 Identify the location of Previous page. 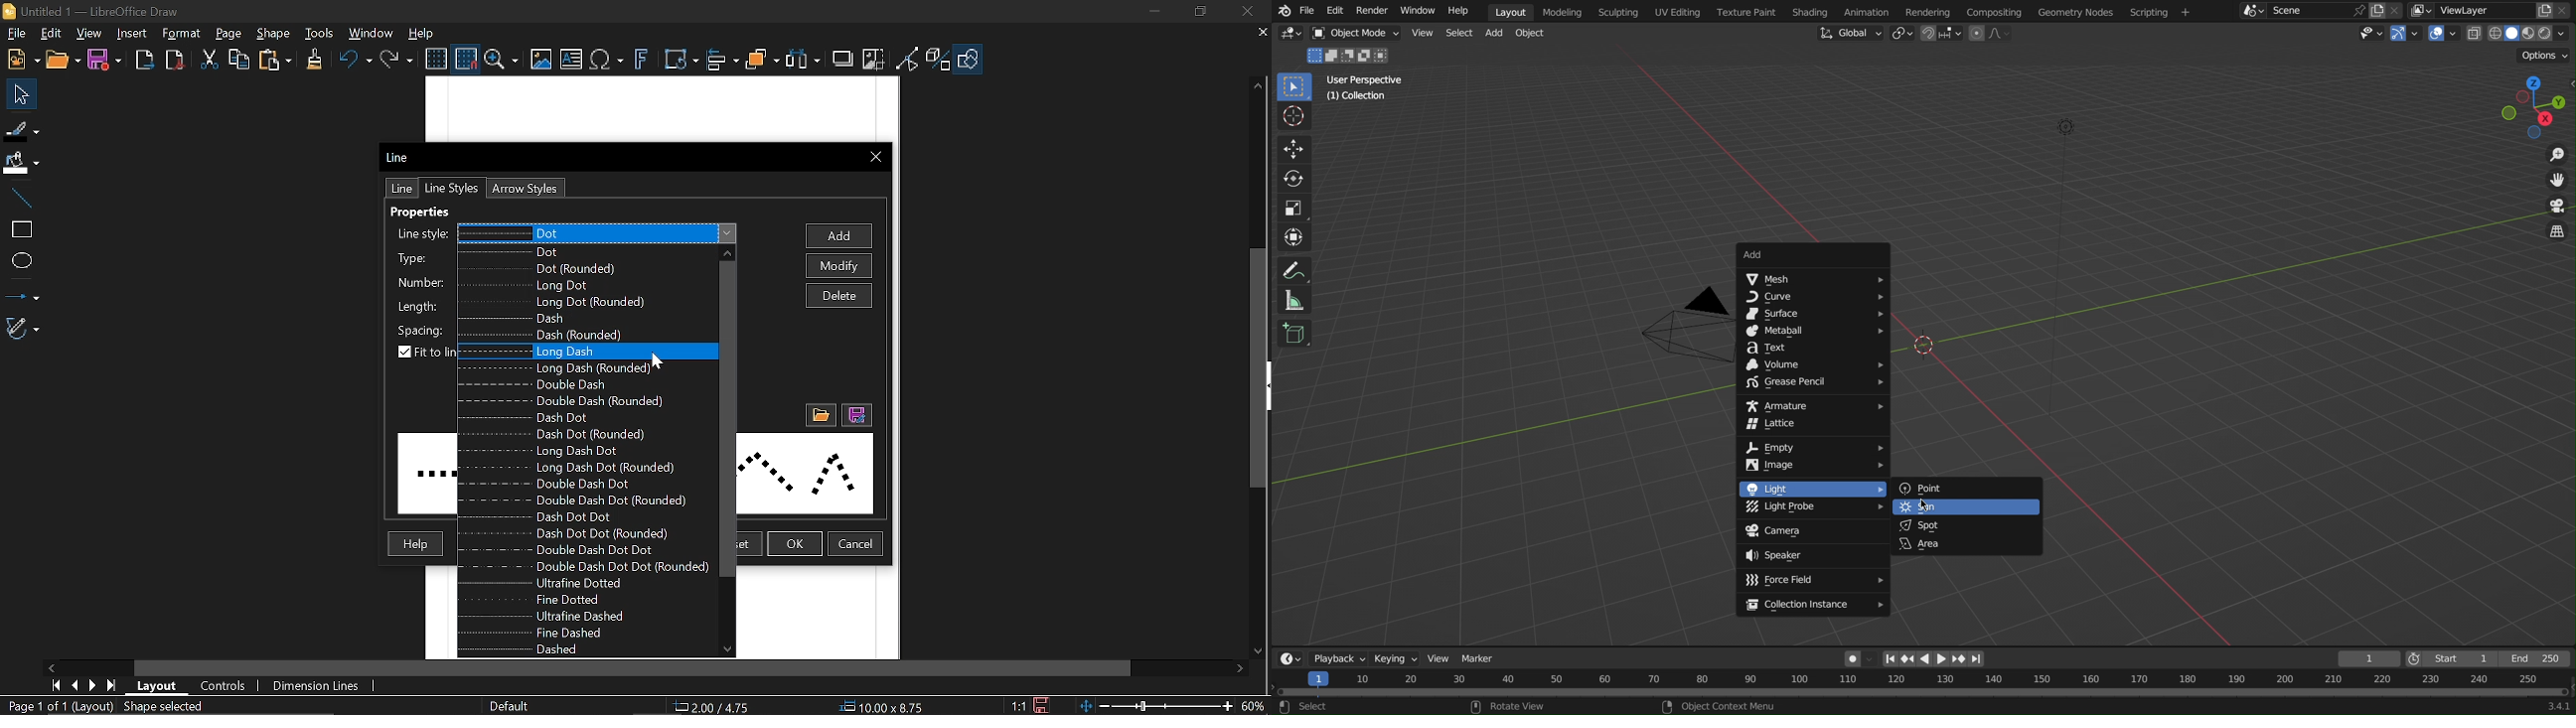
(77, 684).